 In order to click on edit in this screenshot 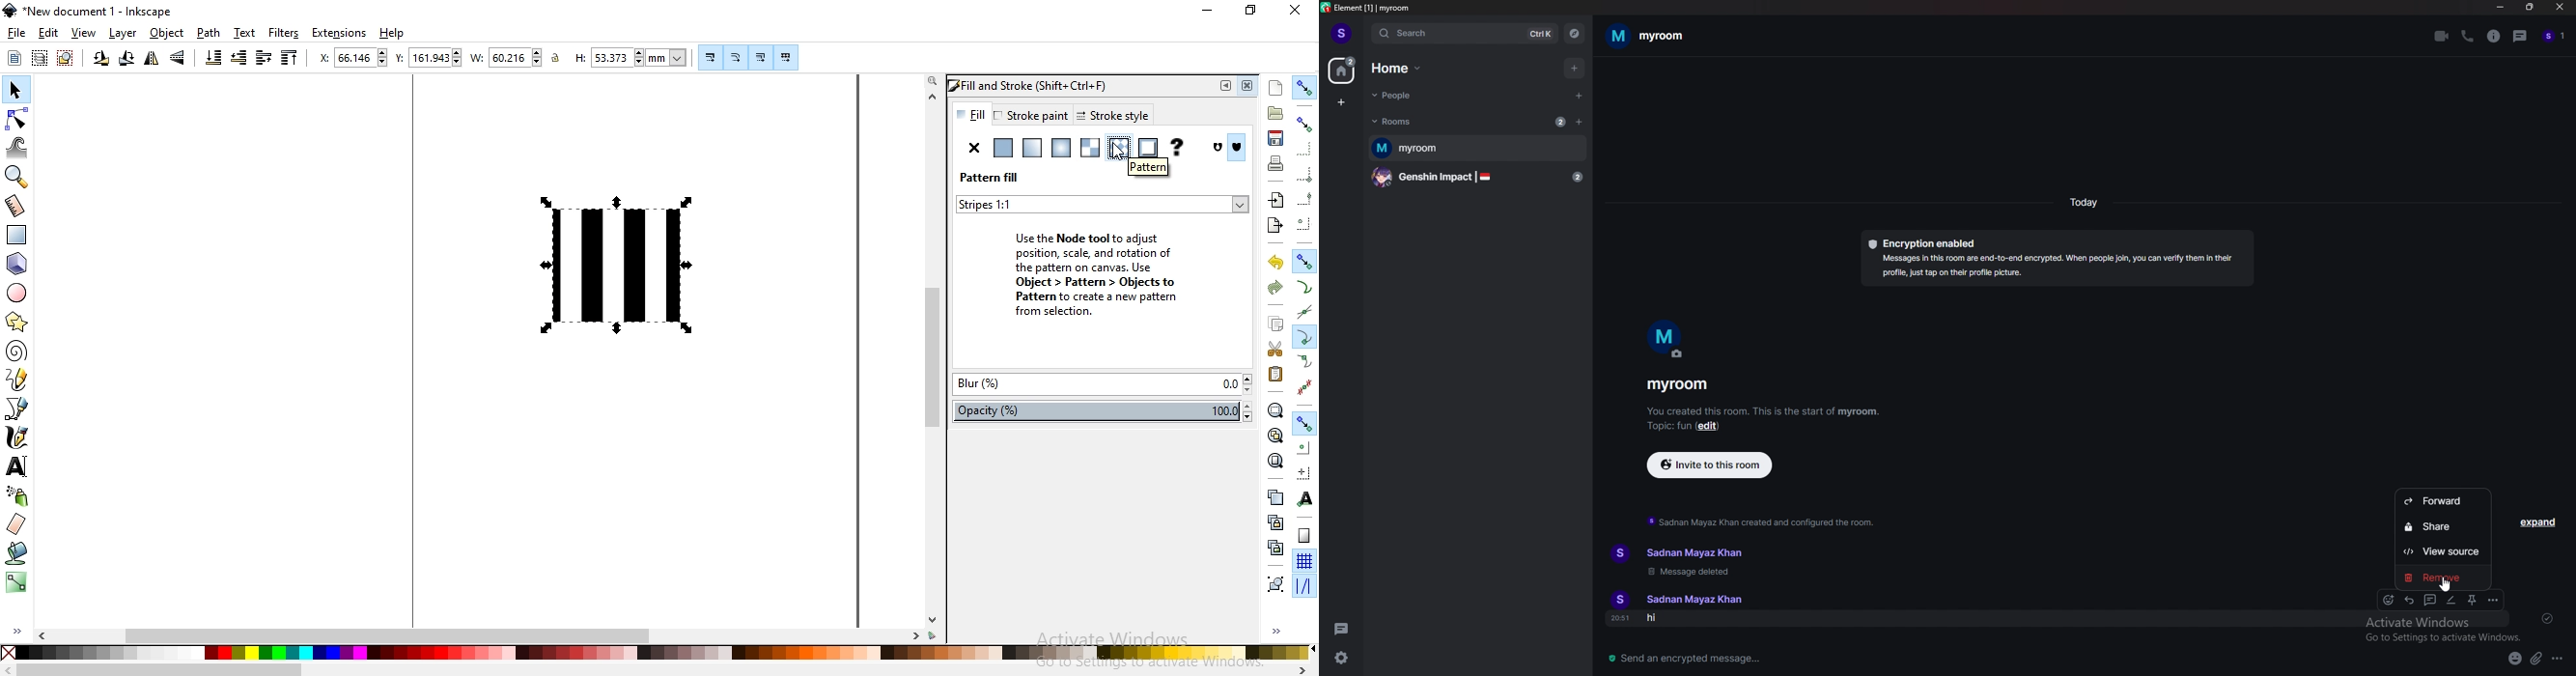, I will do `click(2452, 600)`.